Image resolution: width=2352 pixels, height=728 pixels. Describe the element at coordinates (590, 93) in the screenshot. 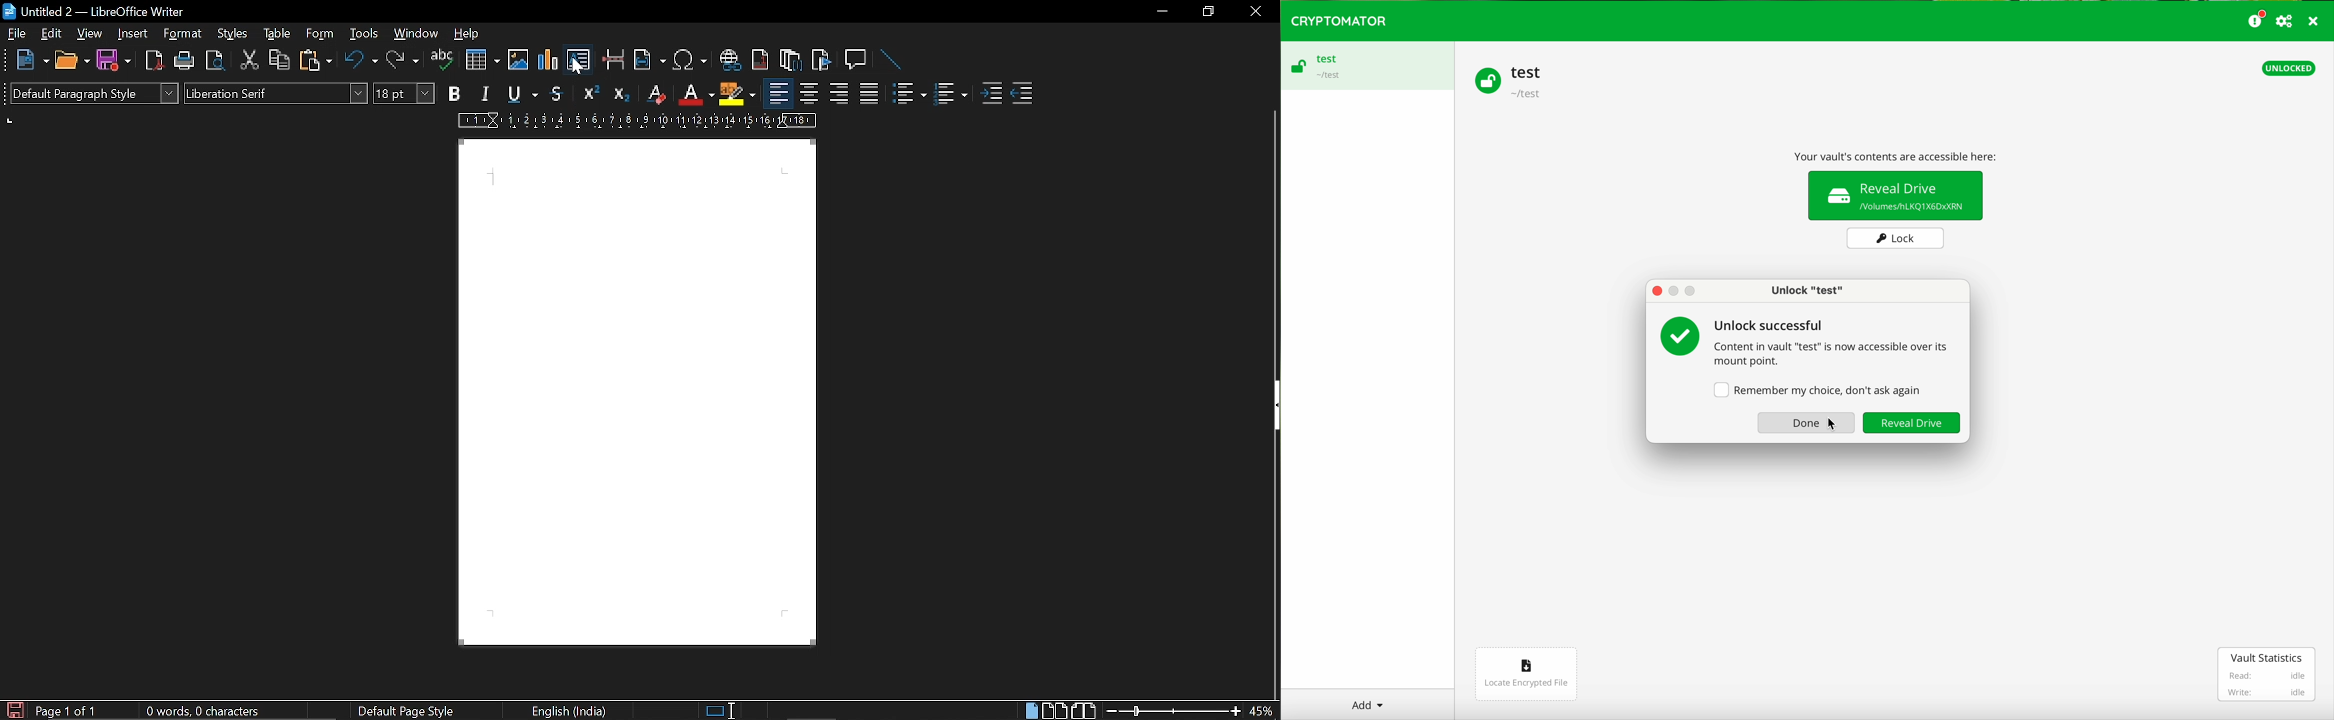

I see `superscript` at that location.